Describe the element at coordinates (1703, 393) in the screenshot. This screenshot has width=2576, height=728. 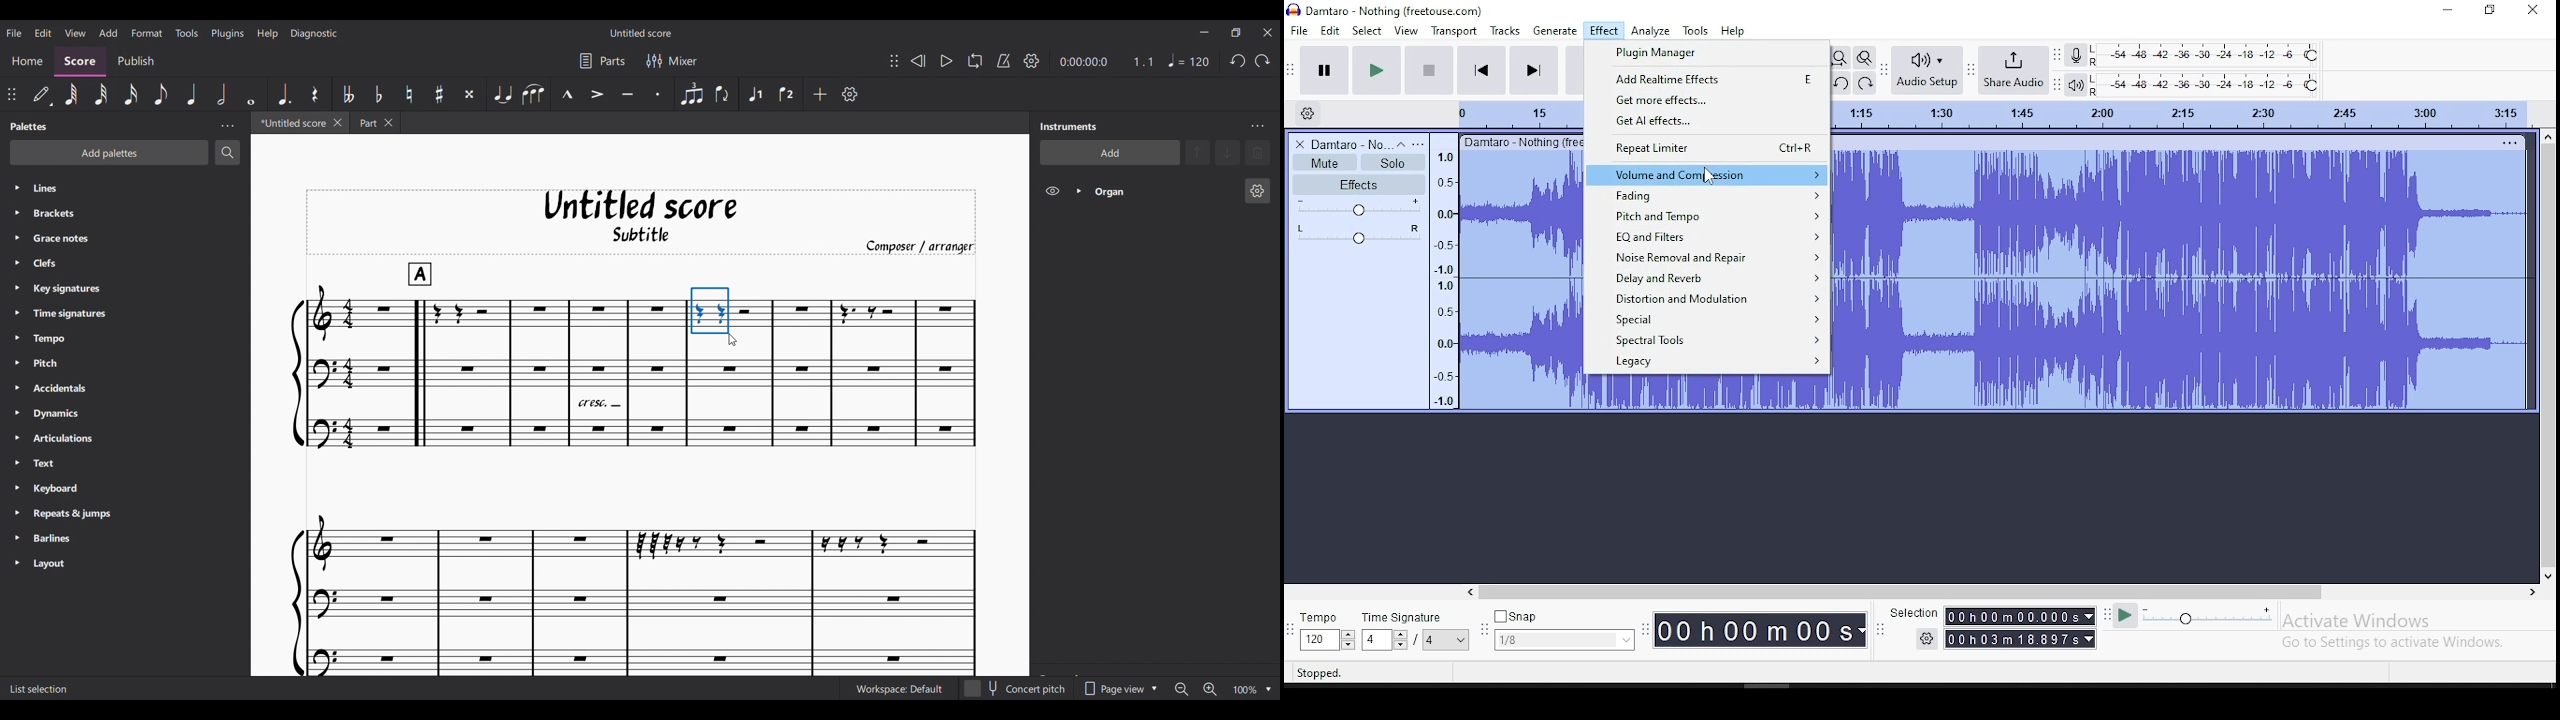
I see `sound track` at that location.